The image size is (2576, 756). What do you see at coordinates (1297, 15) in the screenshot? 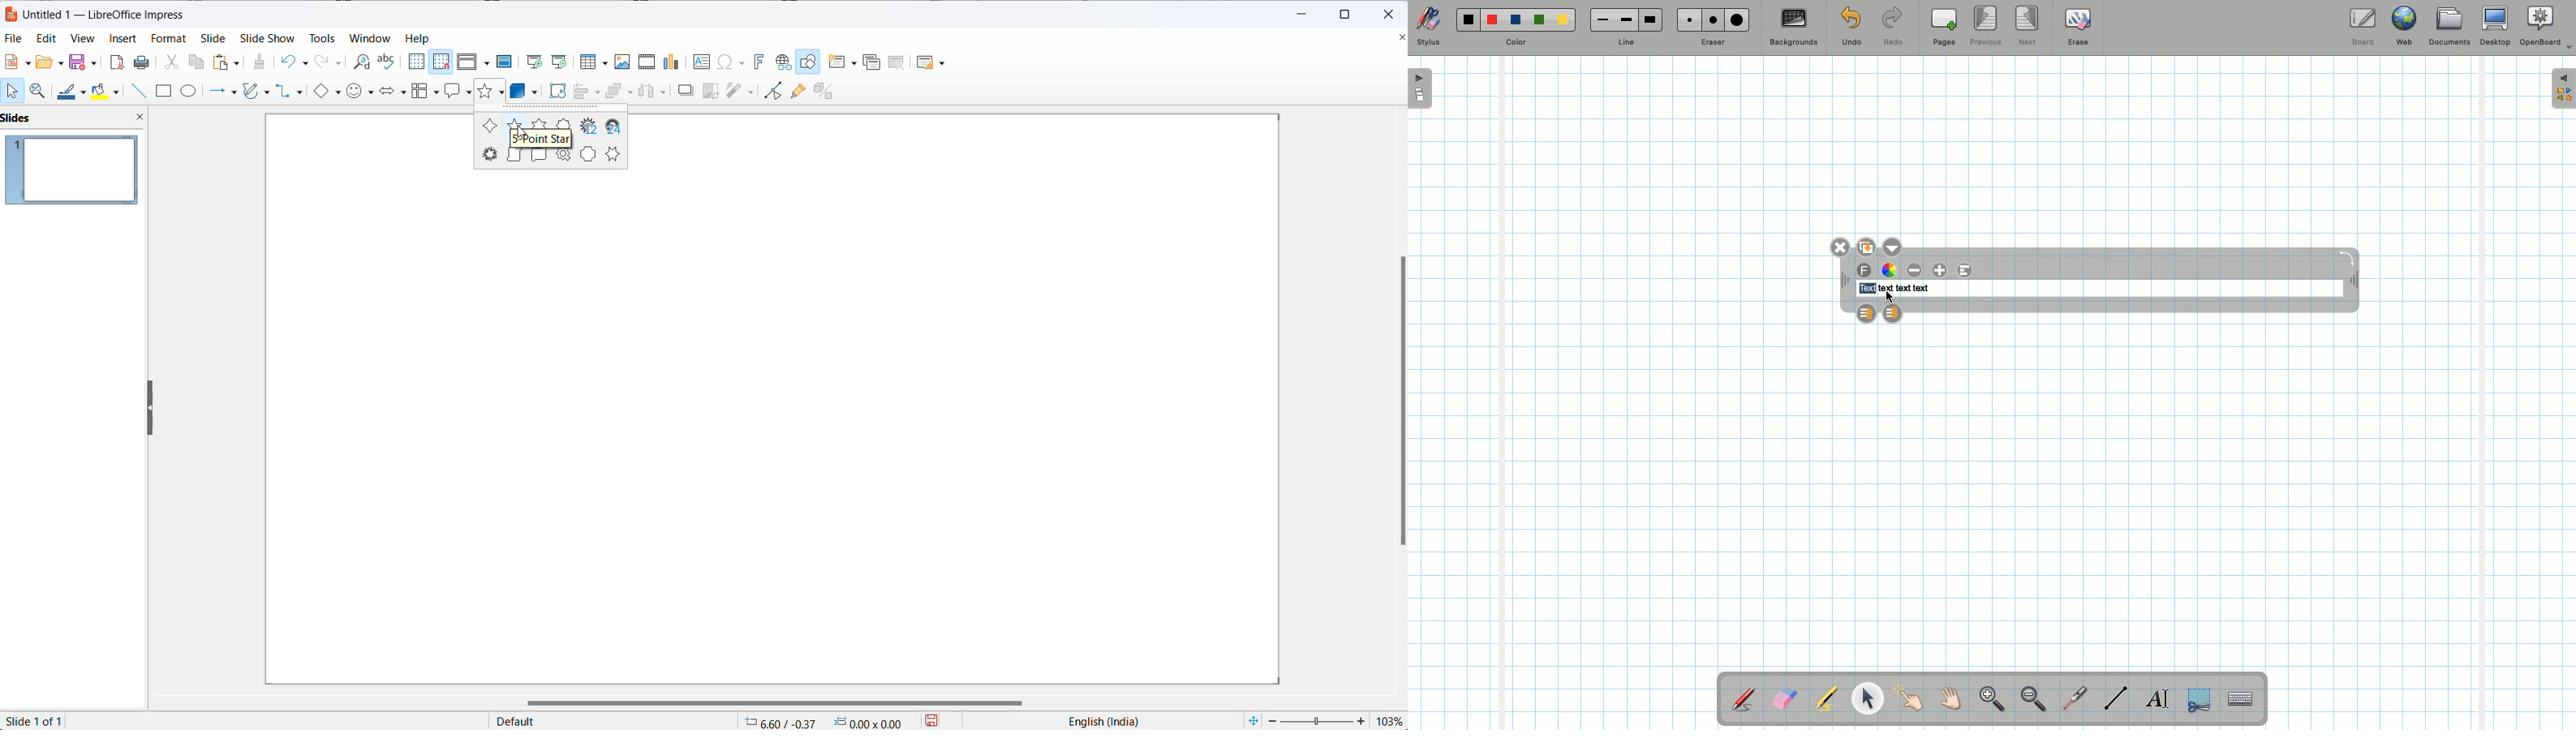
I see `minimize` at bounding box center [1297, 15].